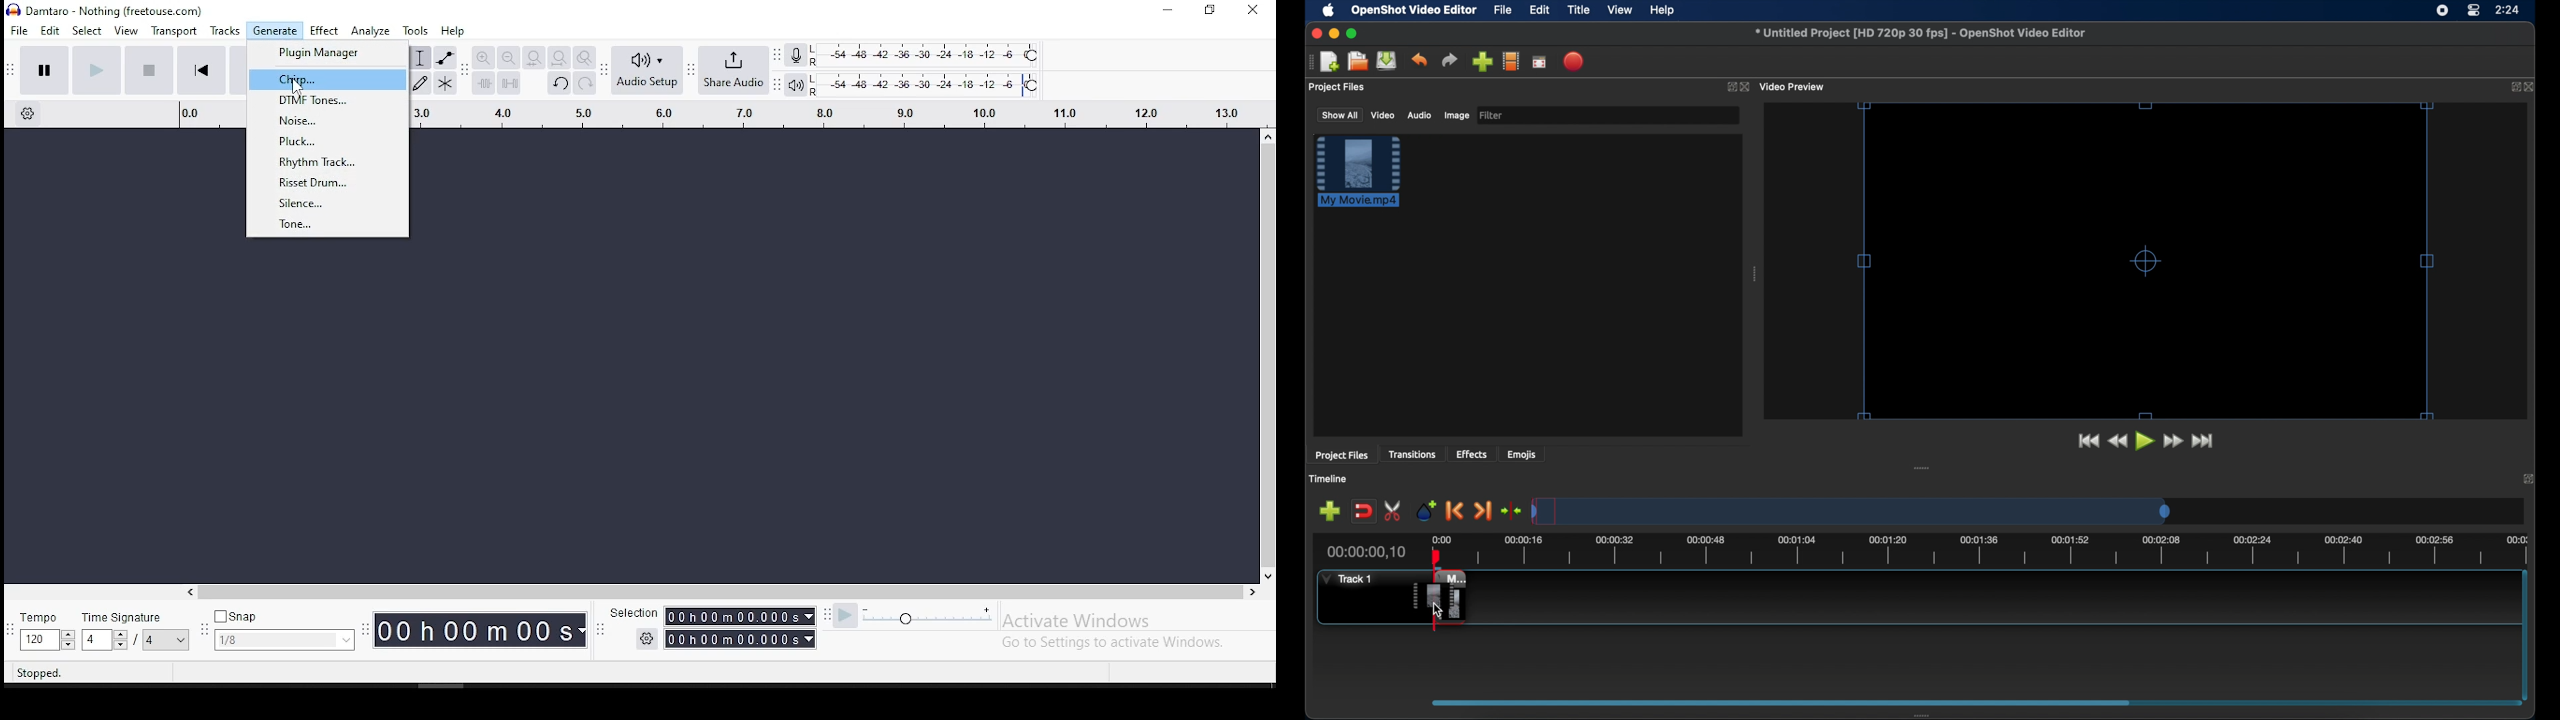  What do you see at coordinates (98, 69) in the screenshot?
I see `play` at bounding box center [98, 69].